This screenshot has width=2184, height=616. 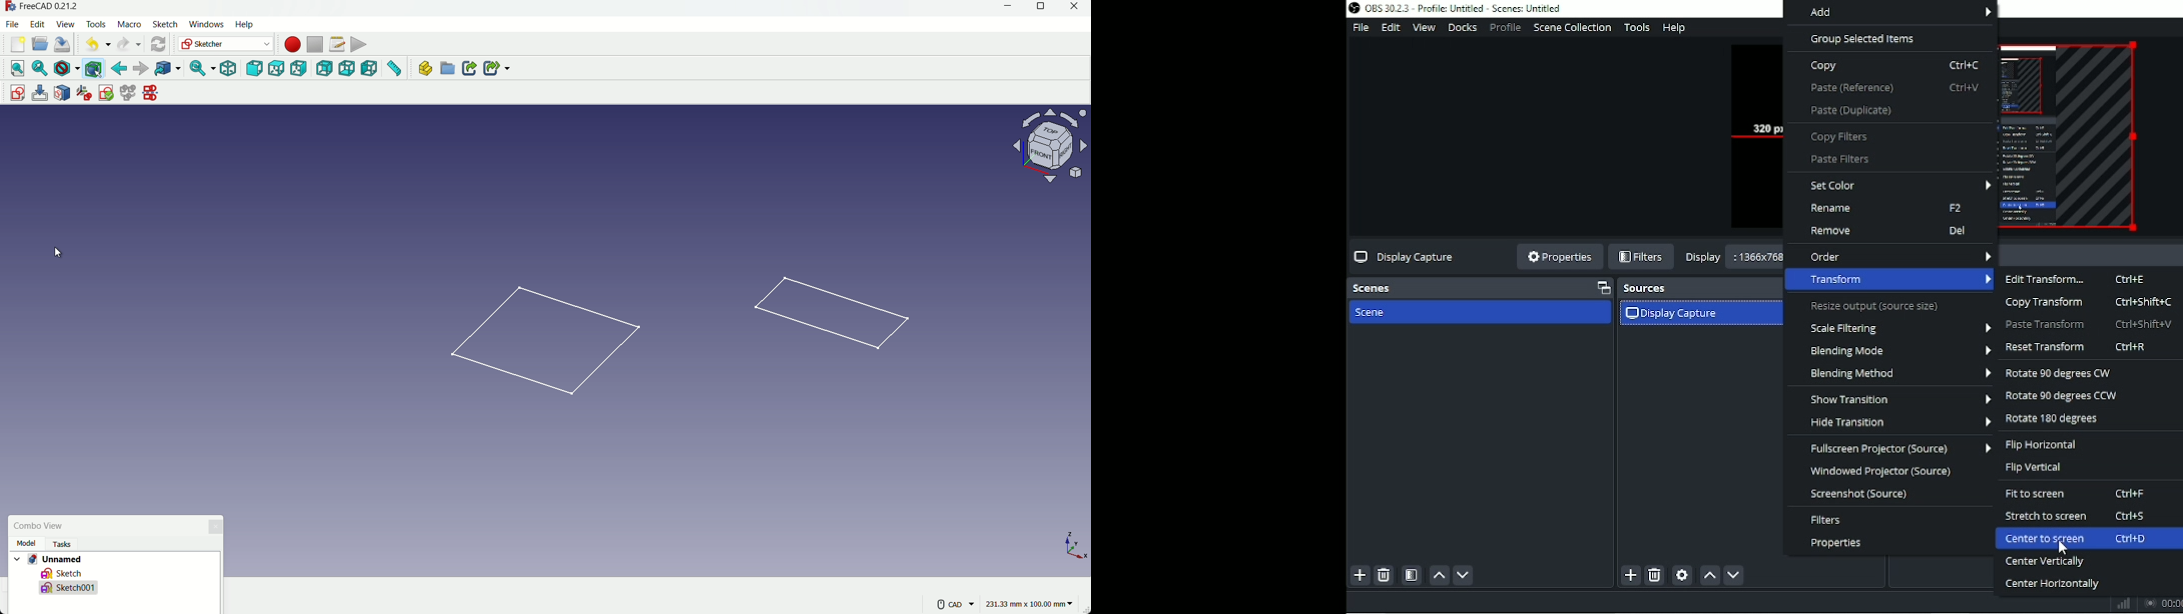 I want to click on file menu, so click(x=14, y=24).